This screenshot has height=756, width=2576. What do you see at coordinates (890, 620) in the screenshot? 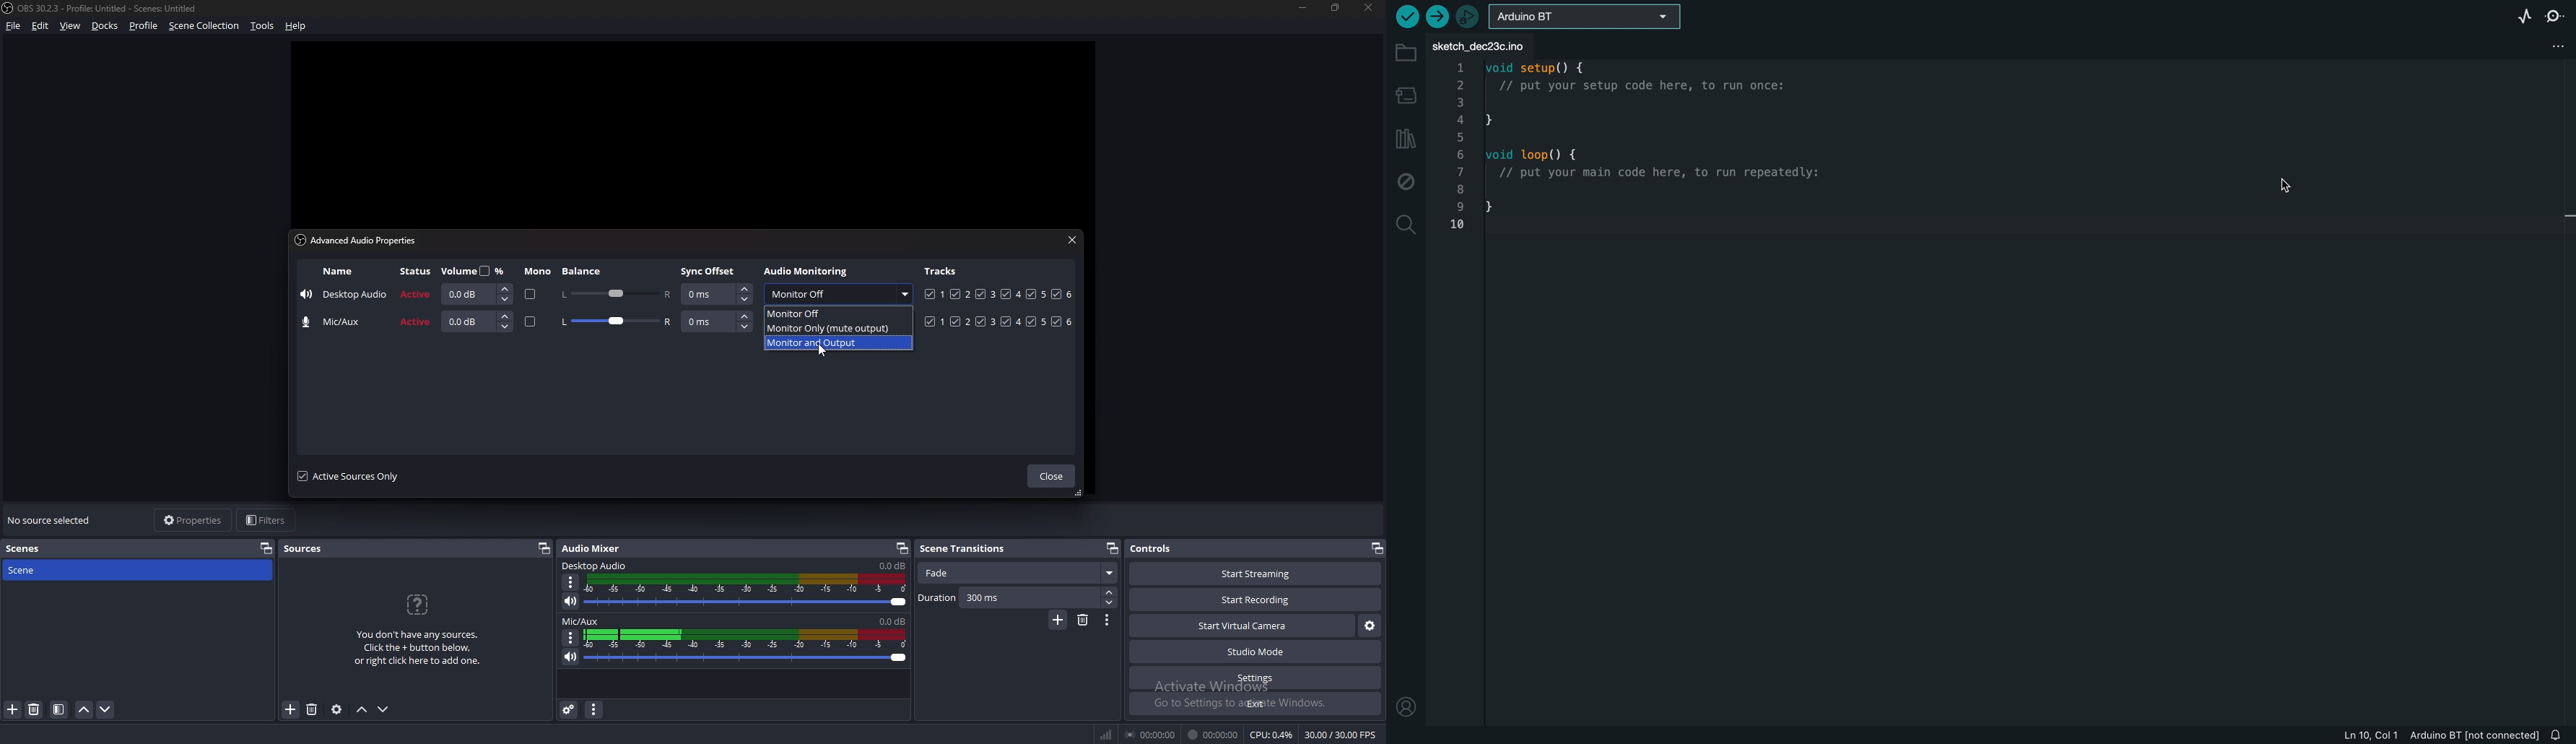
I see `mic/aux sound` at bounding box center [890, 620].